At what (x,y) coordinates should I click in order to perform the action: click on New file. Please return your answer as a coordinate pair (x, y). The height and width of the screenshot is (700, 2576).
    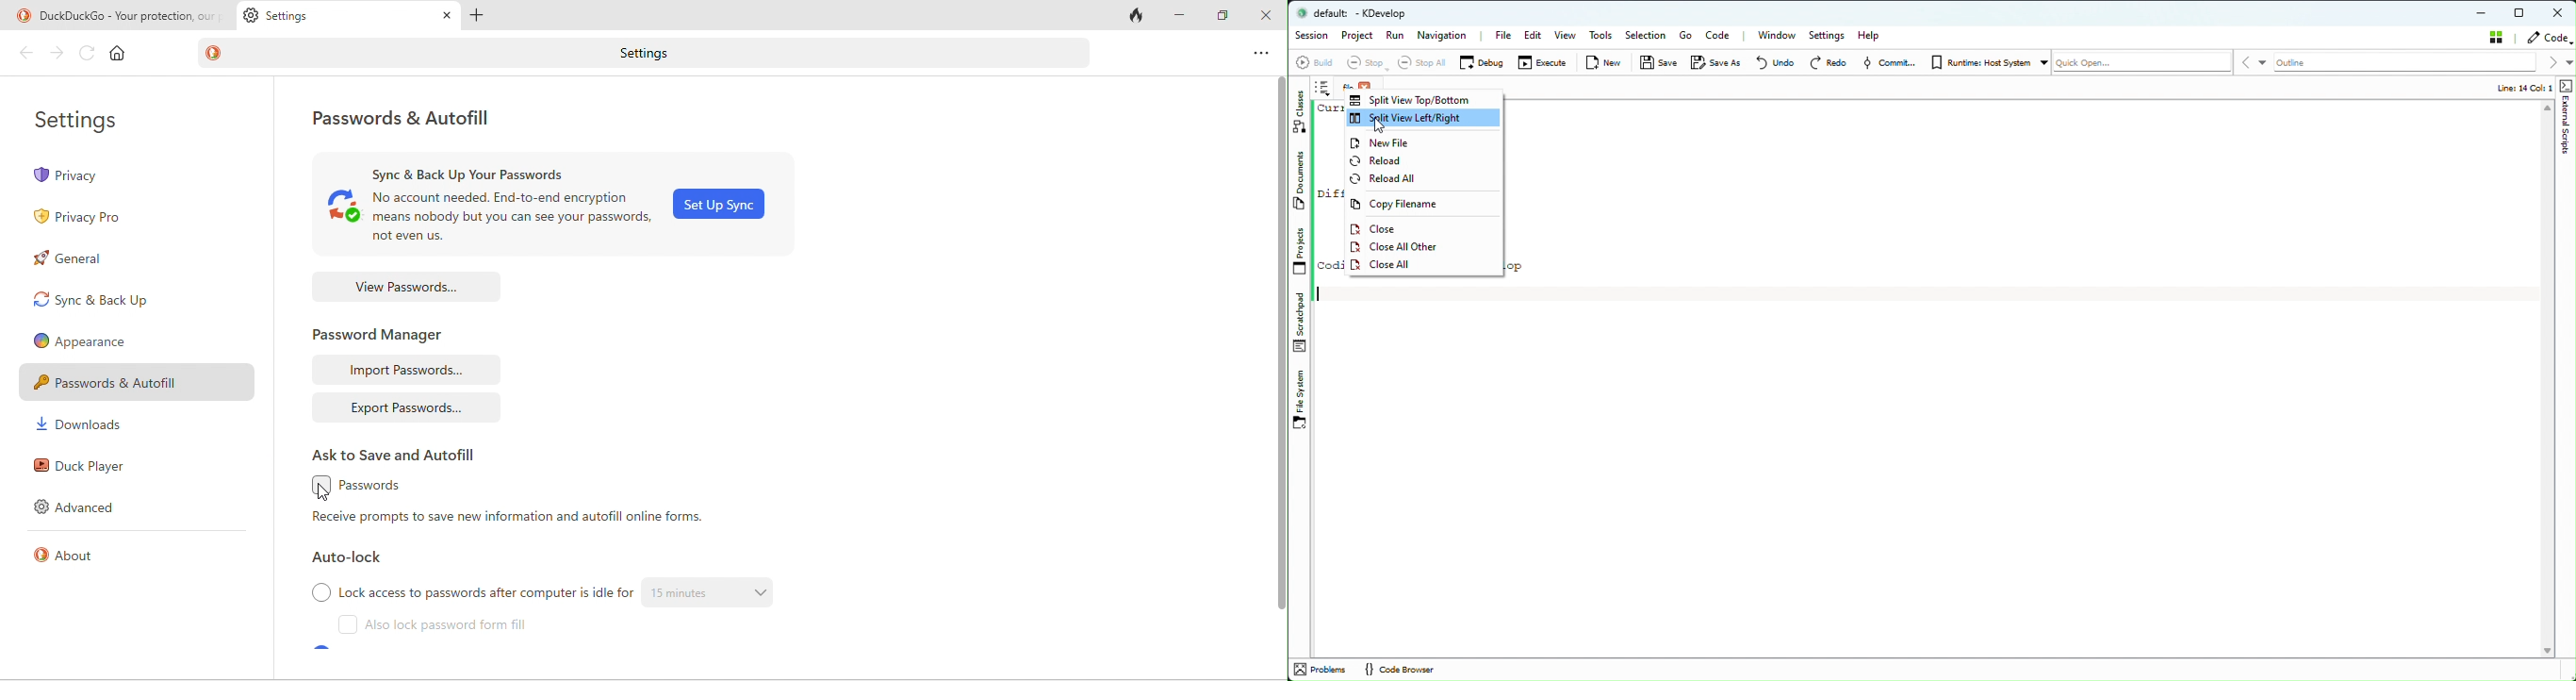
    Looking at the image, I should click on (1426, 146).